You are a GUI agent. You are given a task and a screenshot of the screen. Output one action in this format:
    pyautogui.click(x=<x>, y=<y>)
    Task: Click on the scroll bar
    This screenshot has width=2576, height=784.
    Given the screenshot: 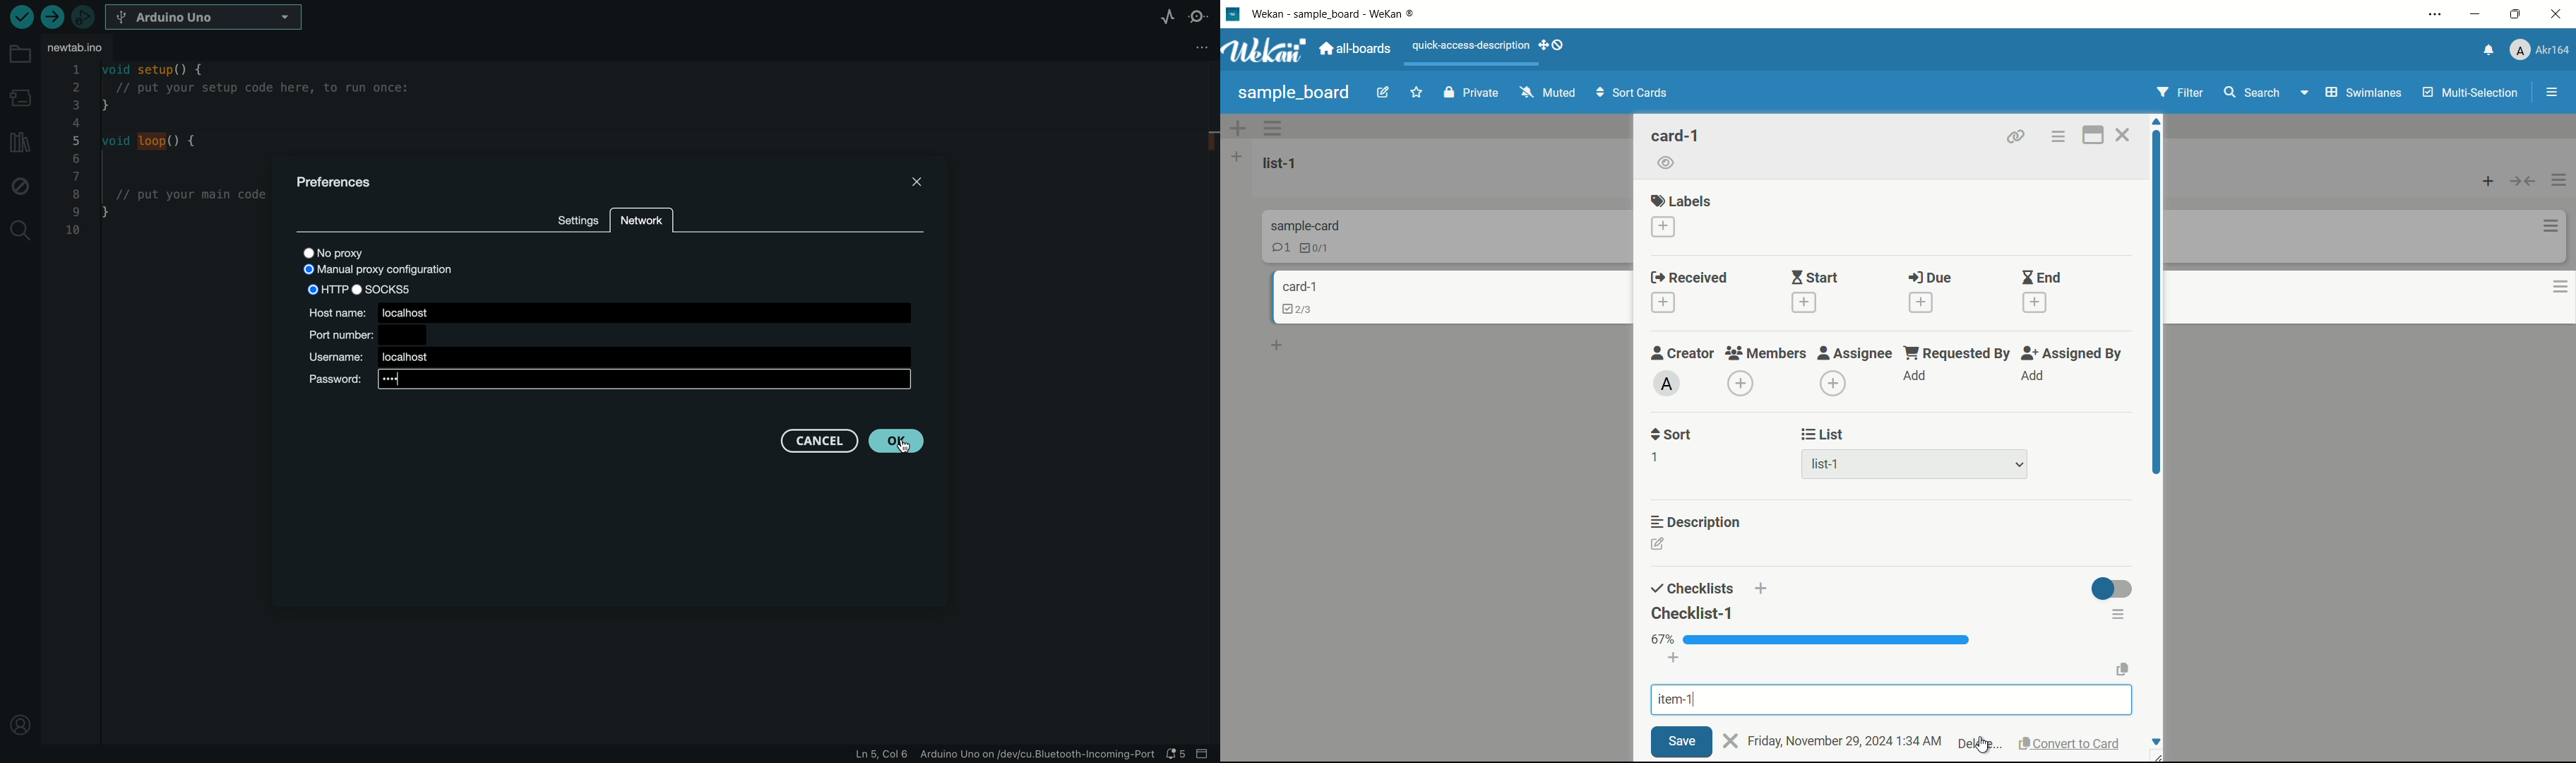 What is the action you would take?
    pyautogui.click(x=2154, y=314)
    